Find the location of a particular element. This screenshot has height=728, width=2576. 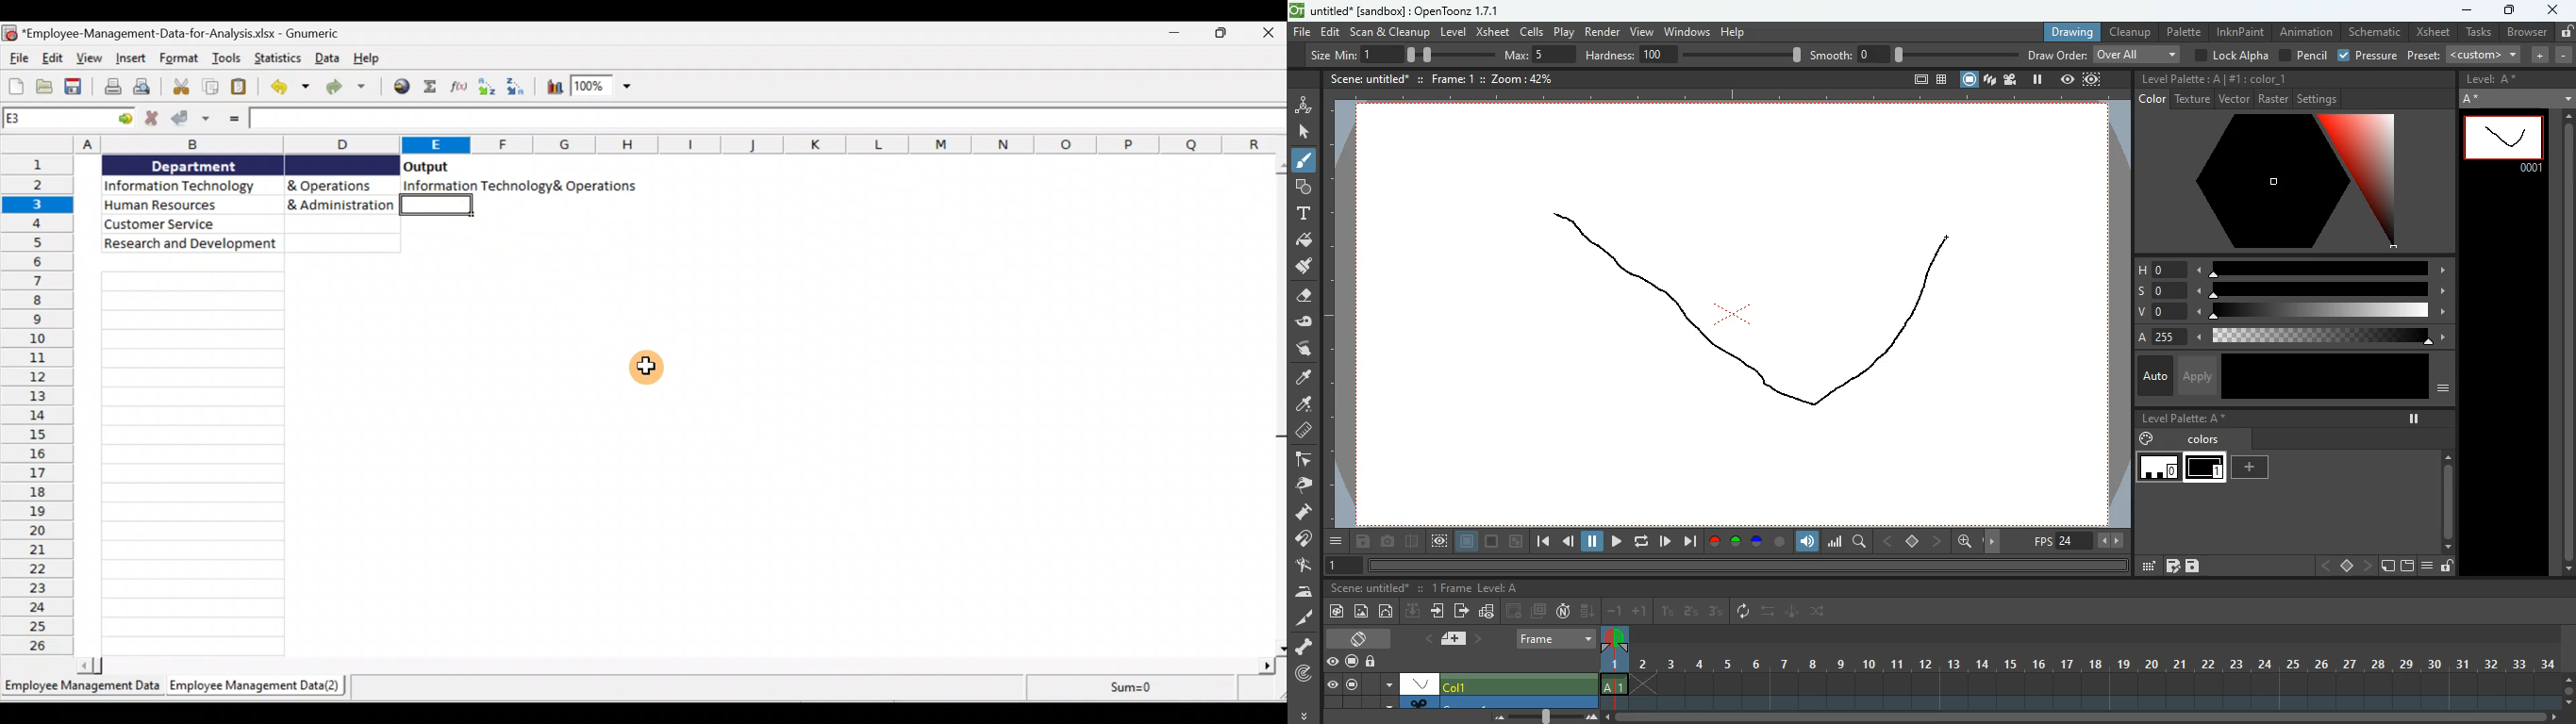

frame is located at coordinates (1340, 567).